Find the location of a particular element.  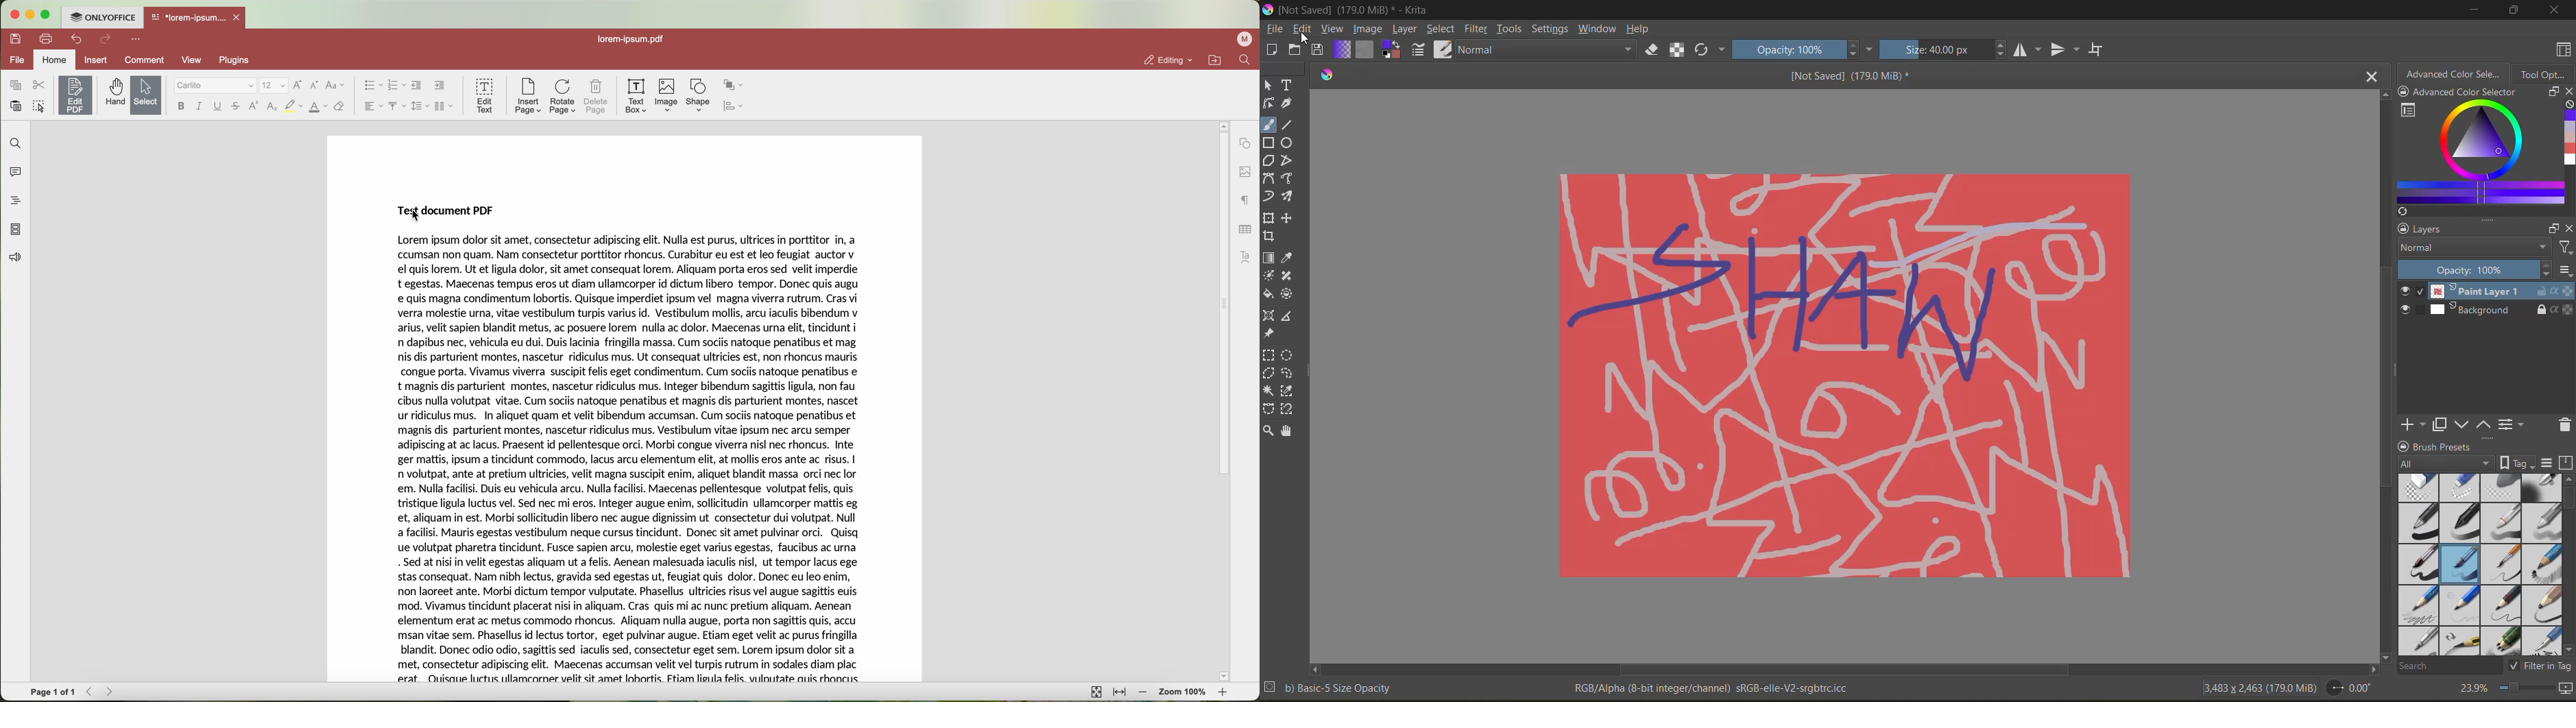

lorem-ipsum.pdf is located at coordinates (630, 40).